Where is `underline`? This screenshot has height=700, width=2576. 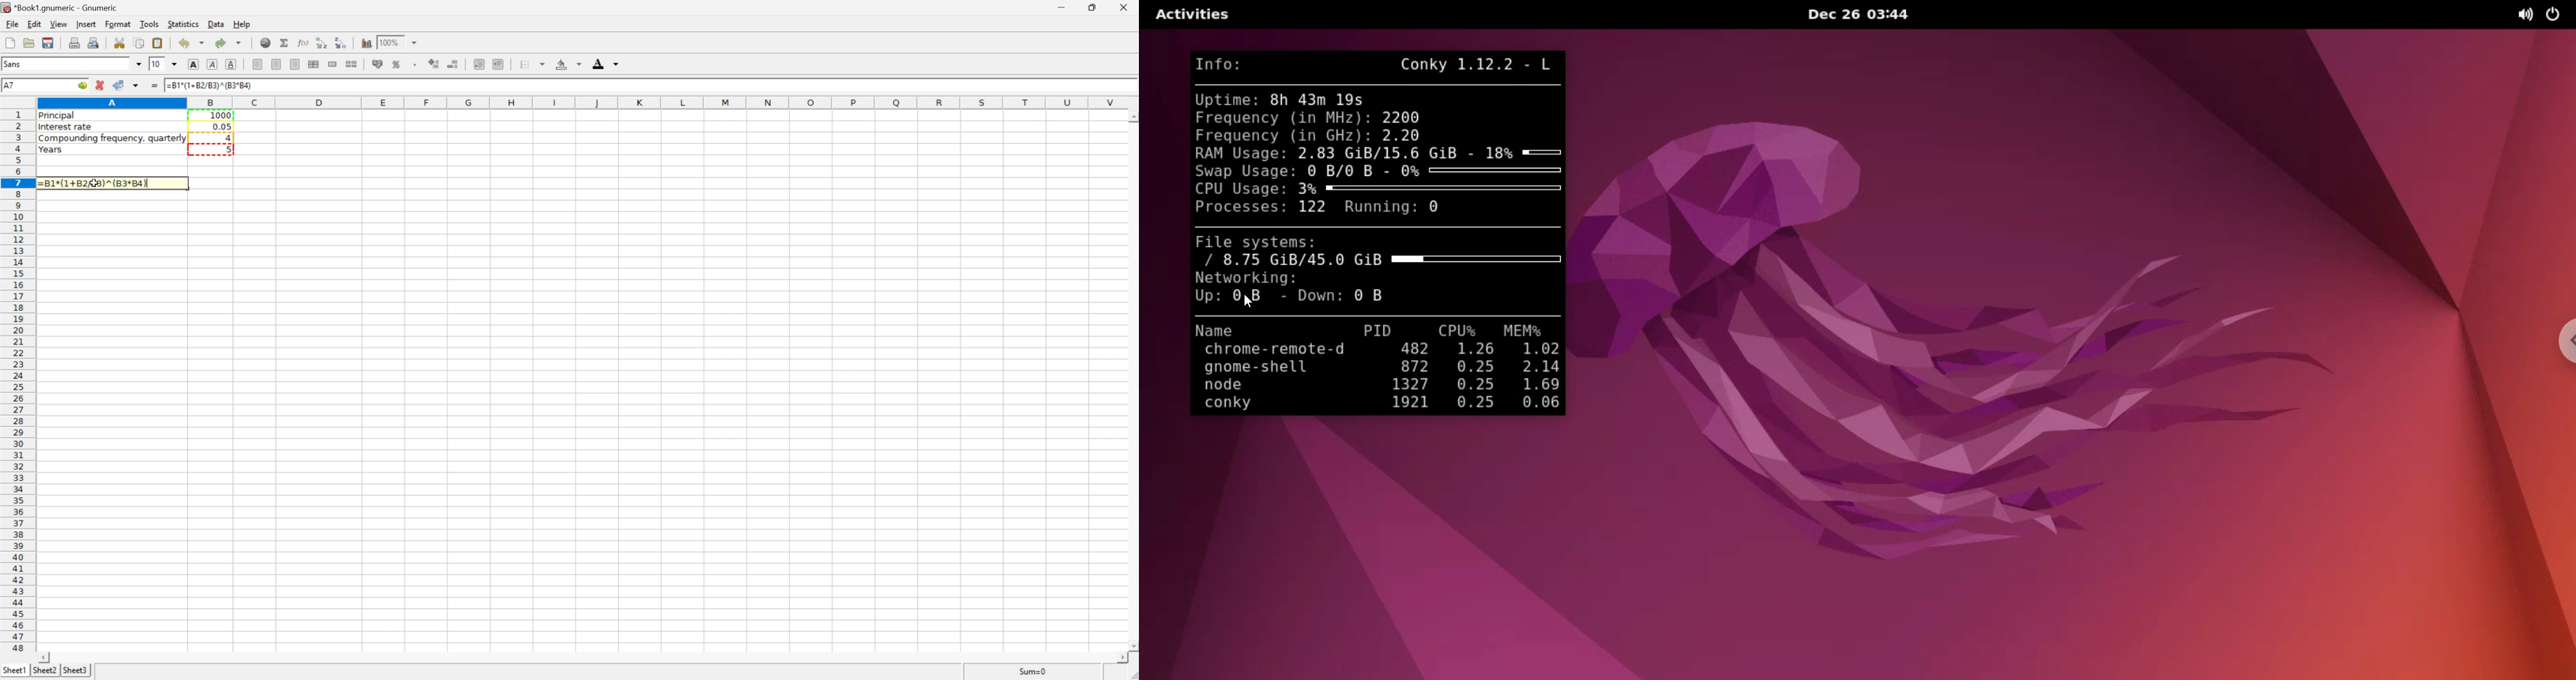
underline is located at coordinates (232, 64).